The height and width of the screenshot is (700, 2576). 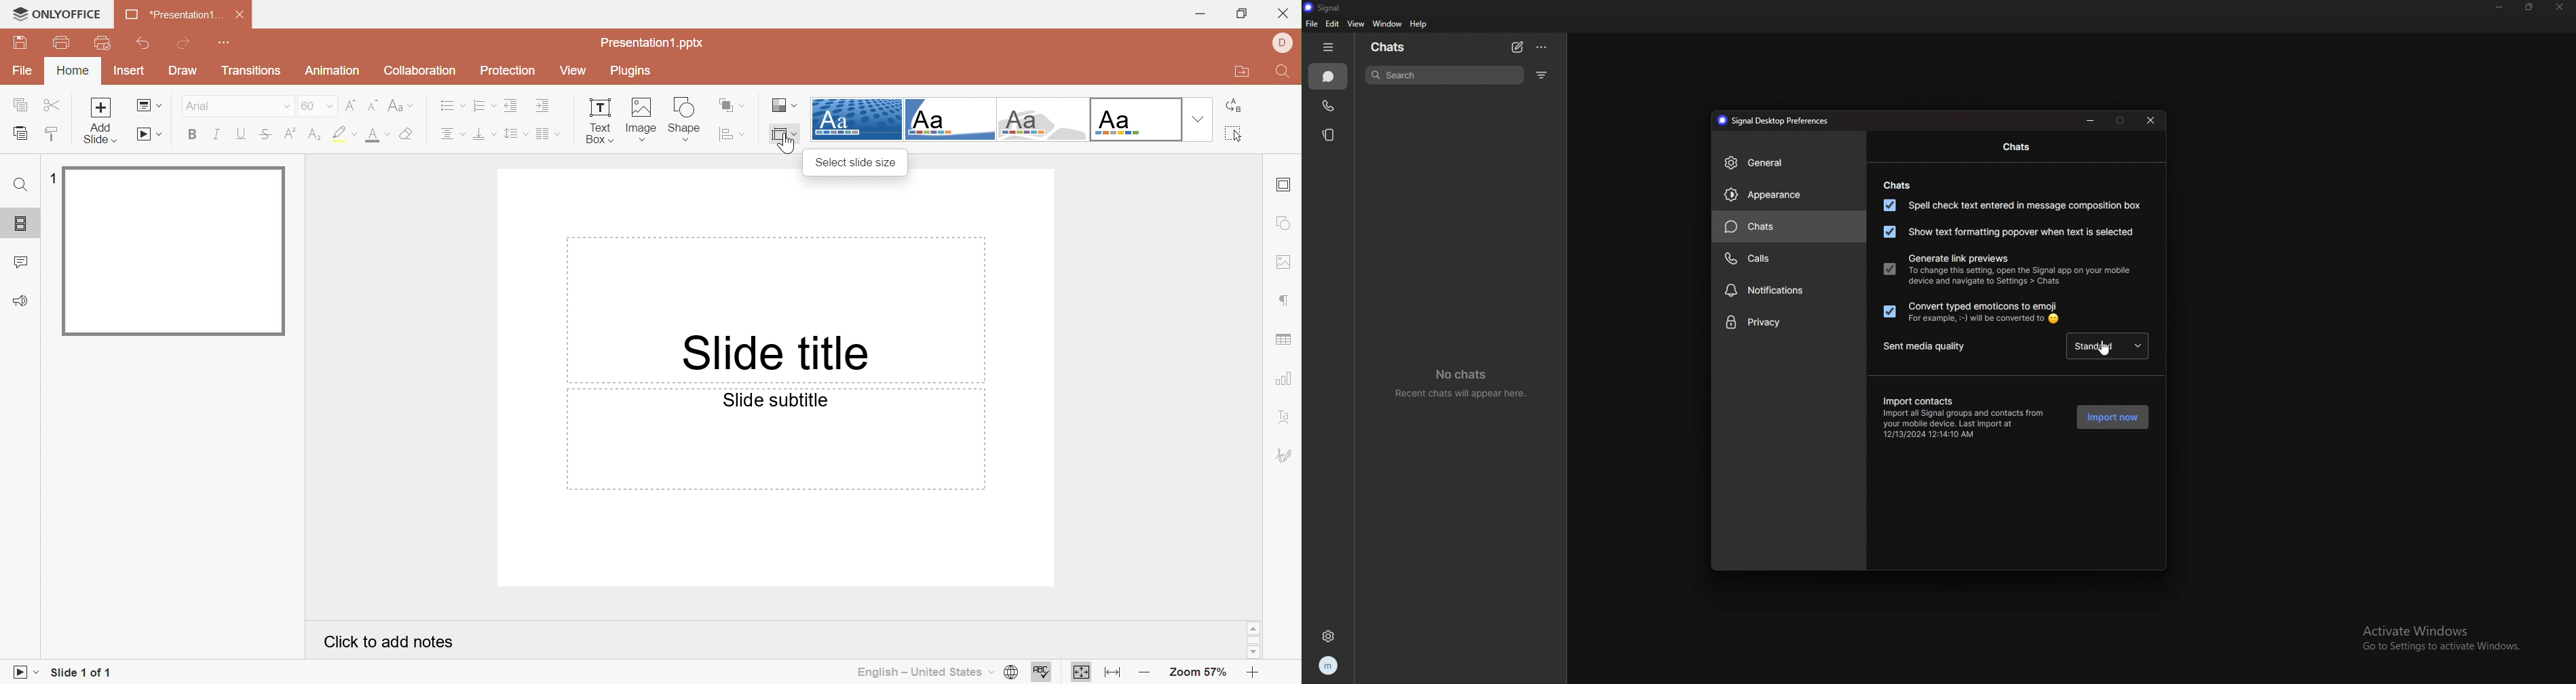 What do you see at coordinates (542, 104) in the screenshot?
I see `Increase indent` at bounding box center [542, 104].